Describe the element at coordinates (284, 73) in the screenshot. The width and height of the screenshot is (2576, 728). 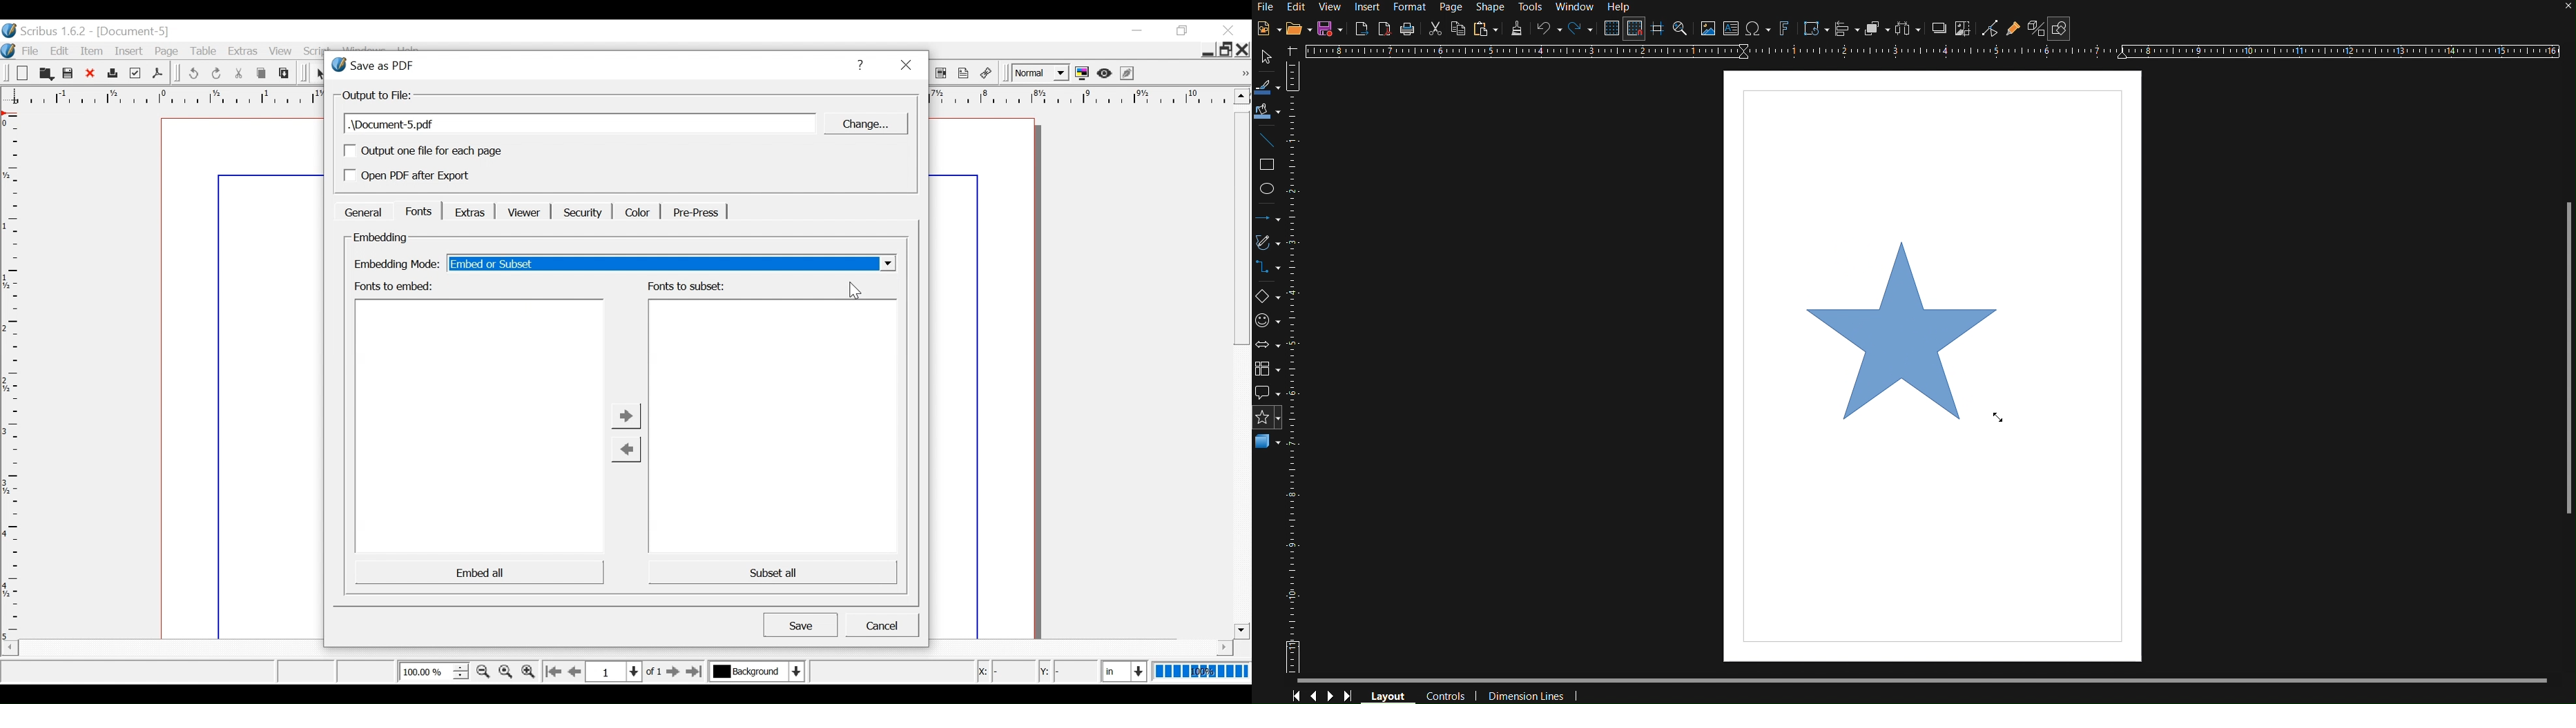
I see `Paste` at that location.